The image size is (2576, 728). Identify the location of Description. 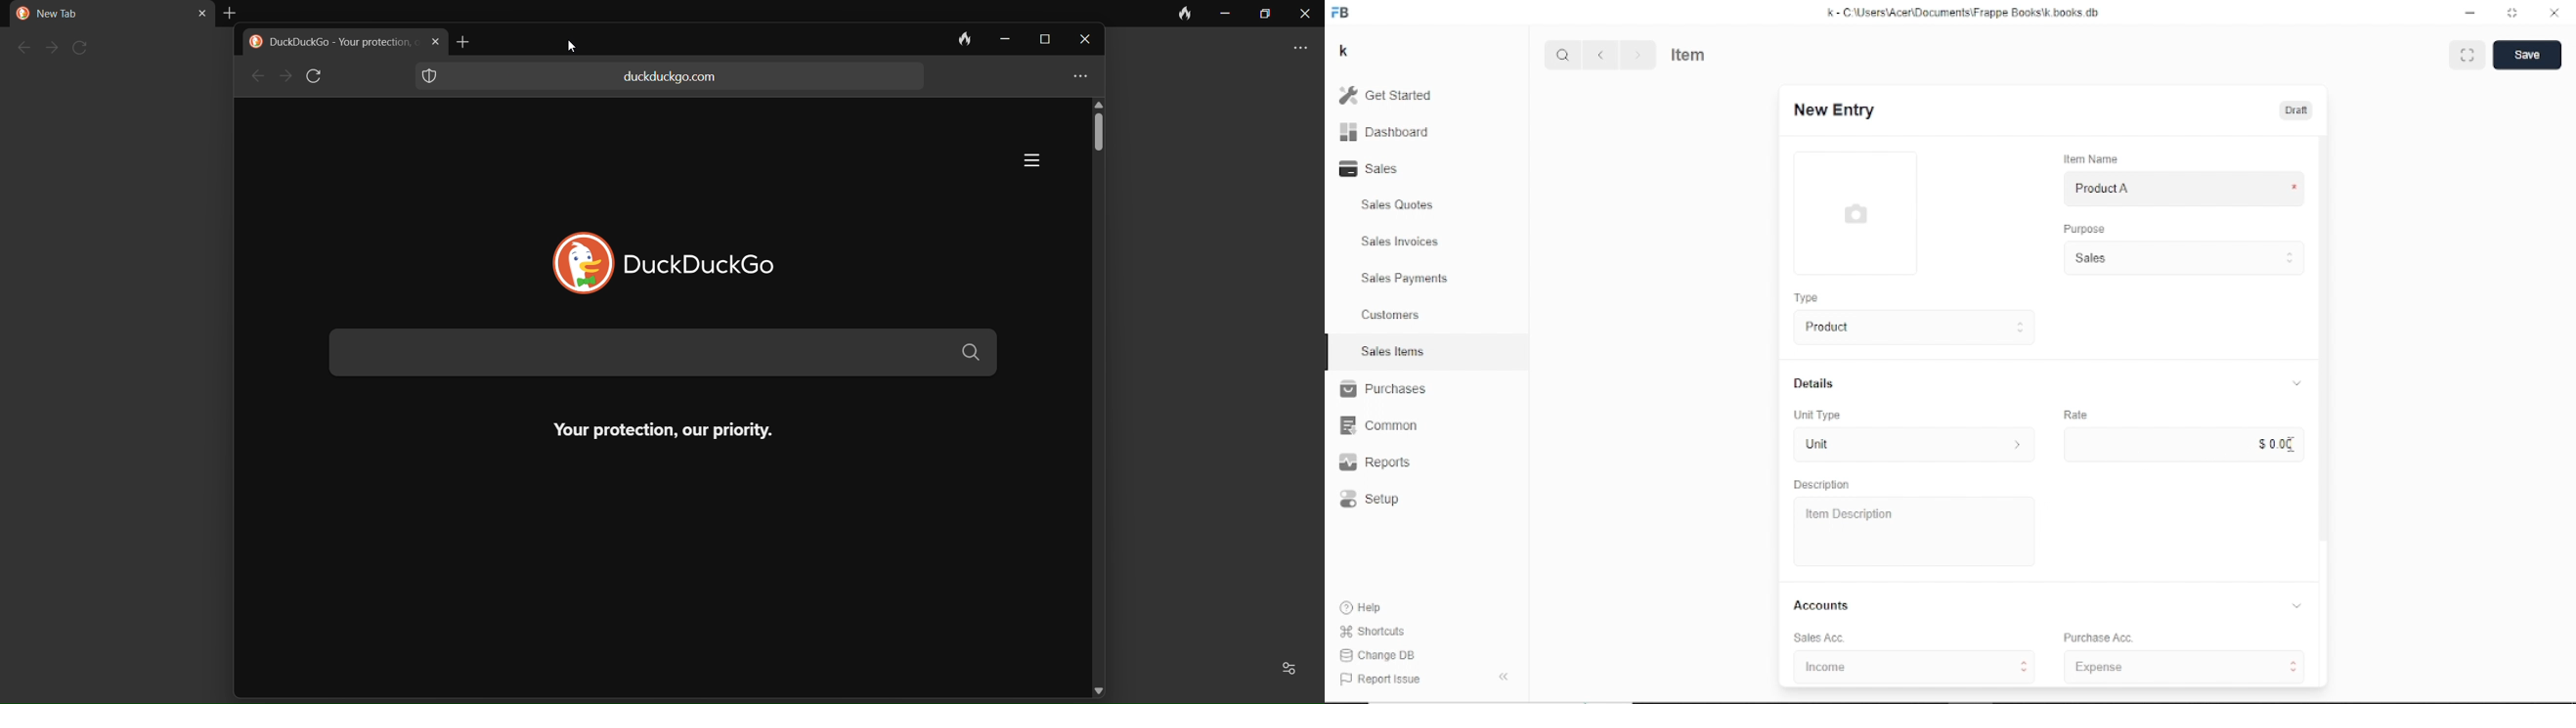
(1822, 485).